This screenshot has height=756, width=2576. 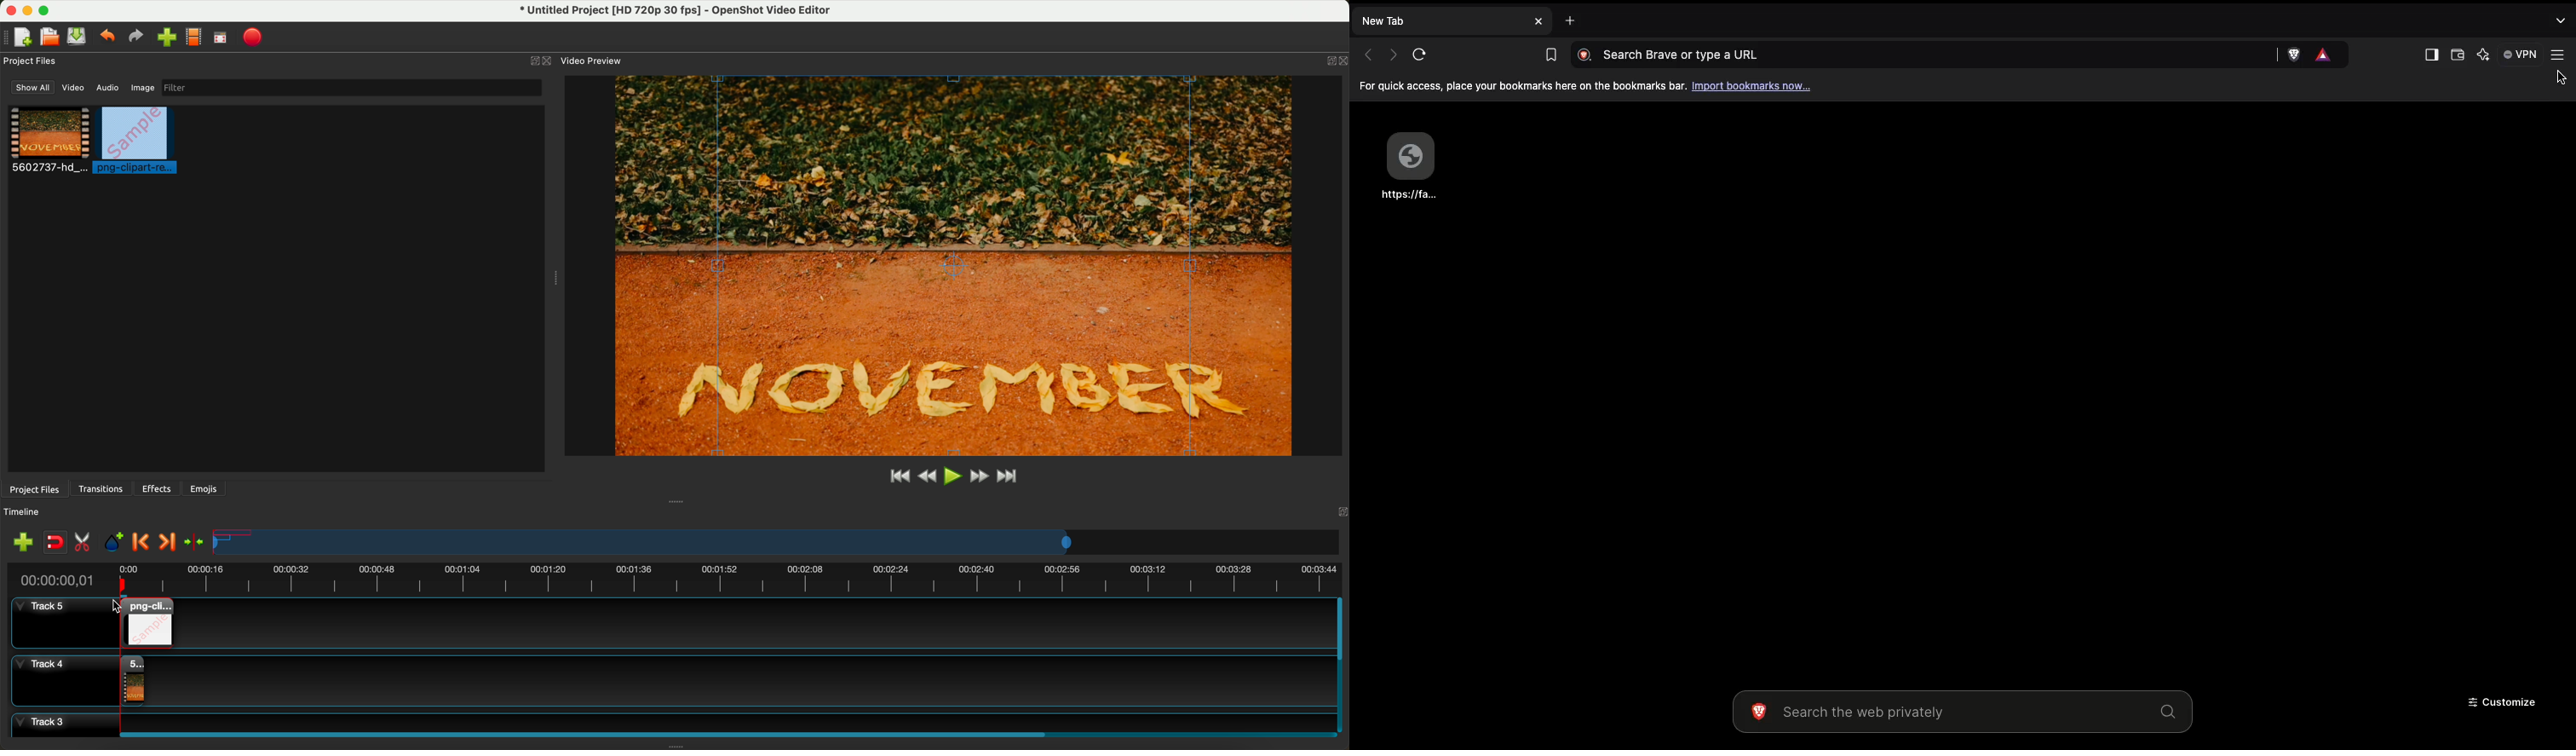 What do you see at coordinates (138, 141) in the screenshot?
I see `click on image` at bounding box center [138, 141].